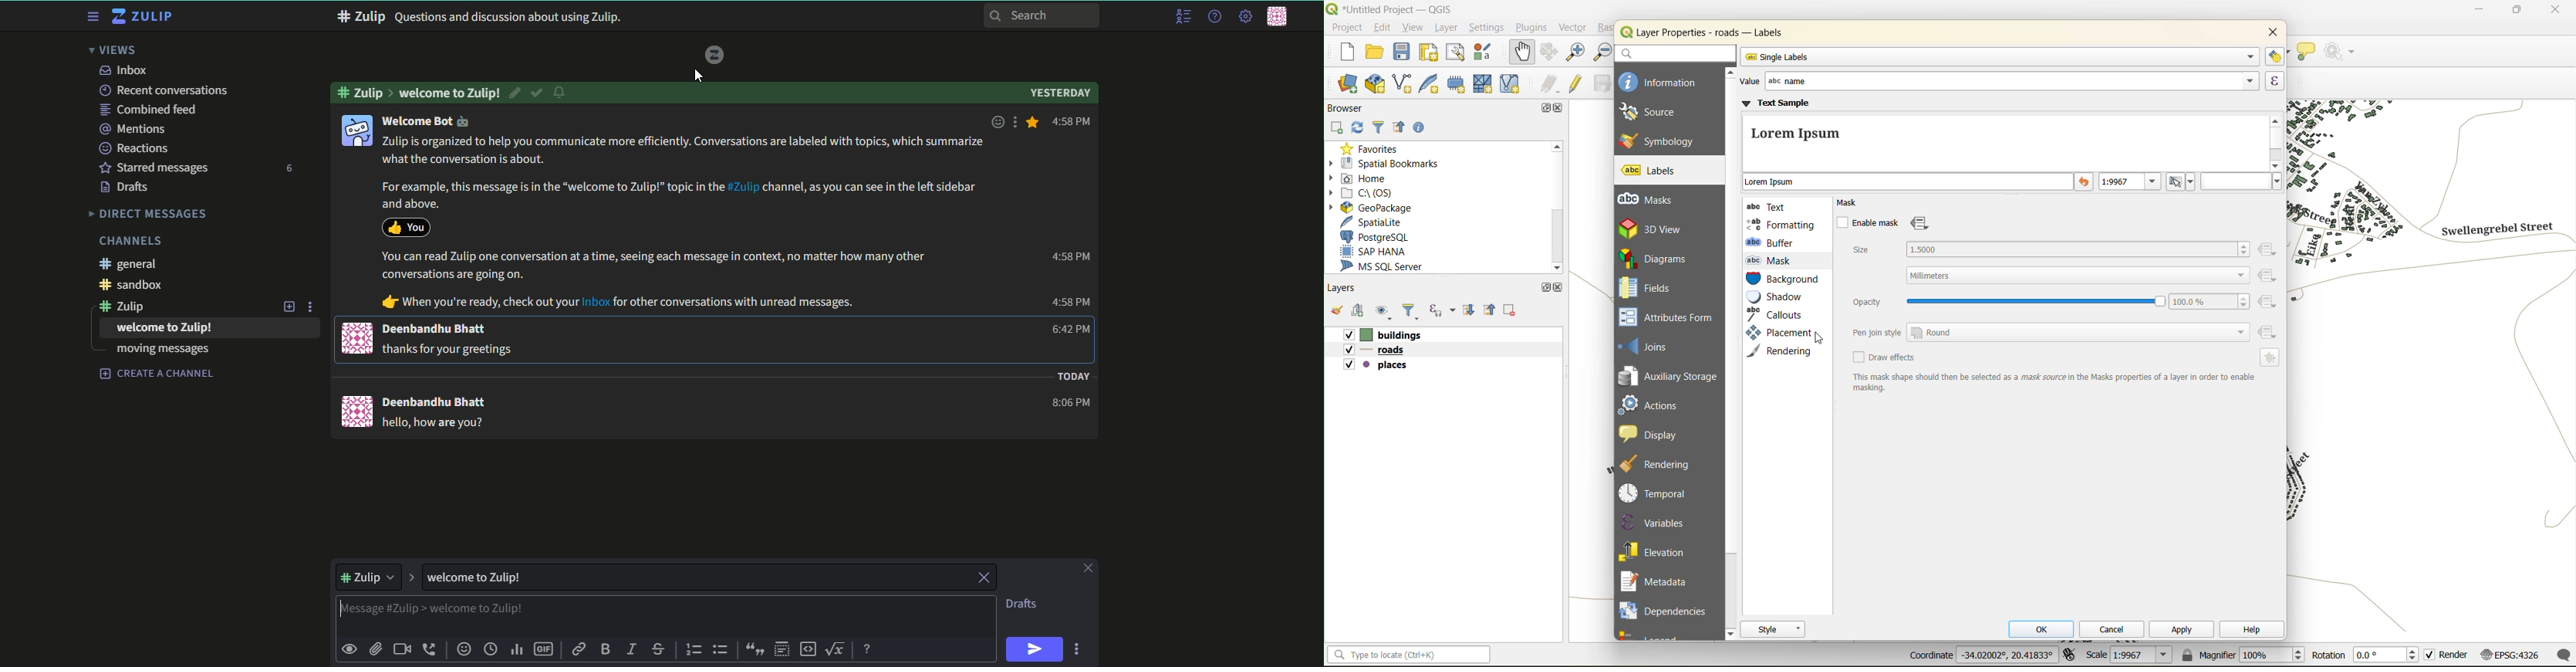  What do you see at coordinates (2053, 382) in the screenshot?
I see `metadata` at bounding box center [2053, 382].